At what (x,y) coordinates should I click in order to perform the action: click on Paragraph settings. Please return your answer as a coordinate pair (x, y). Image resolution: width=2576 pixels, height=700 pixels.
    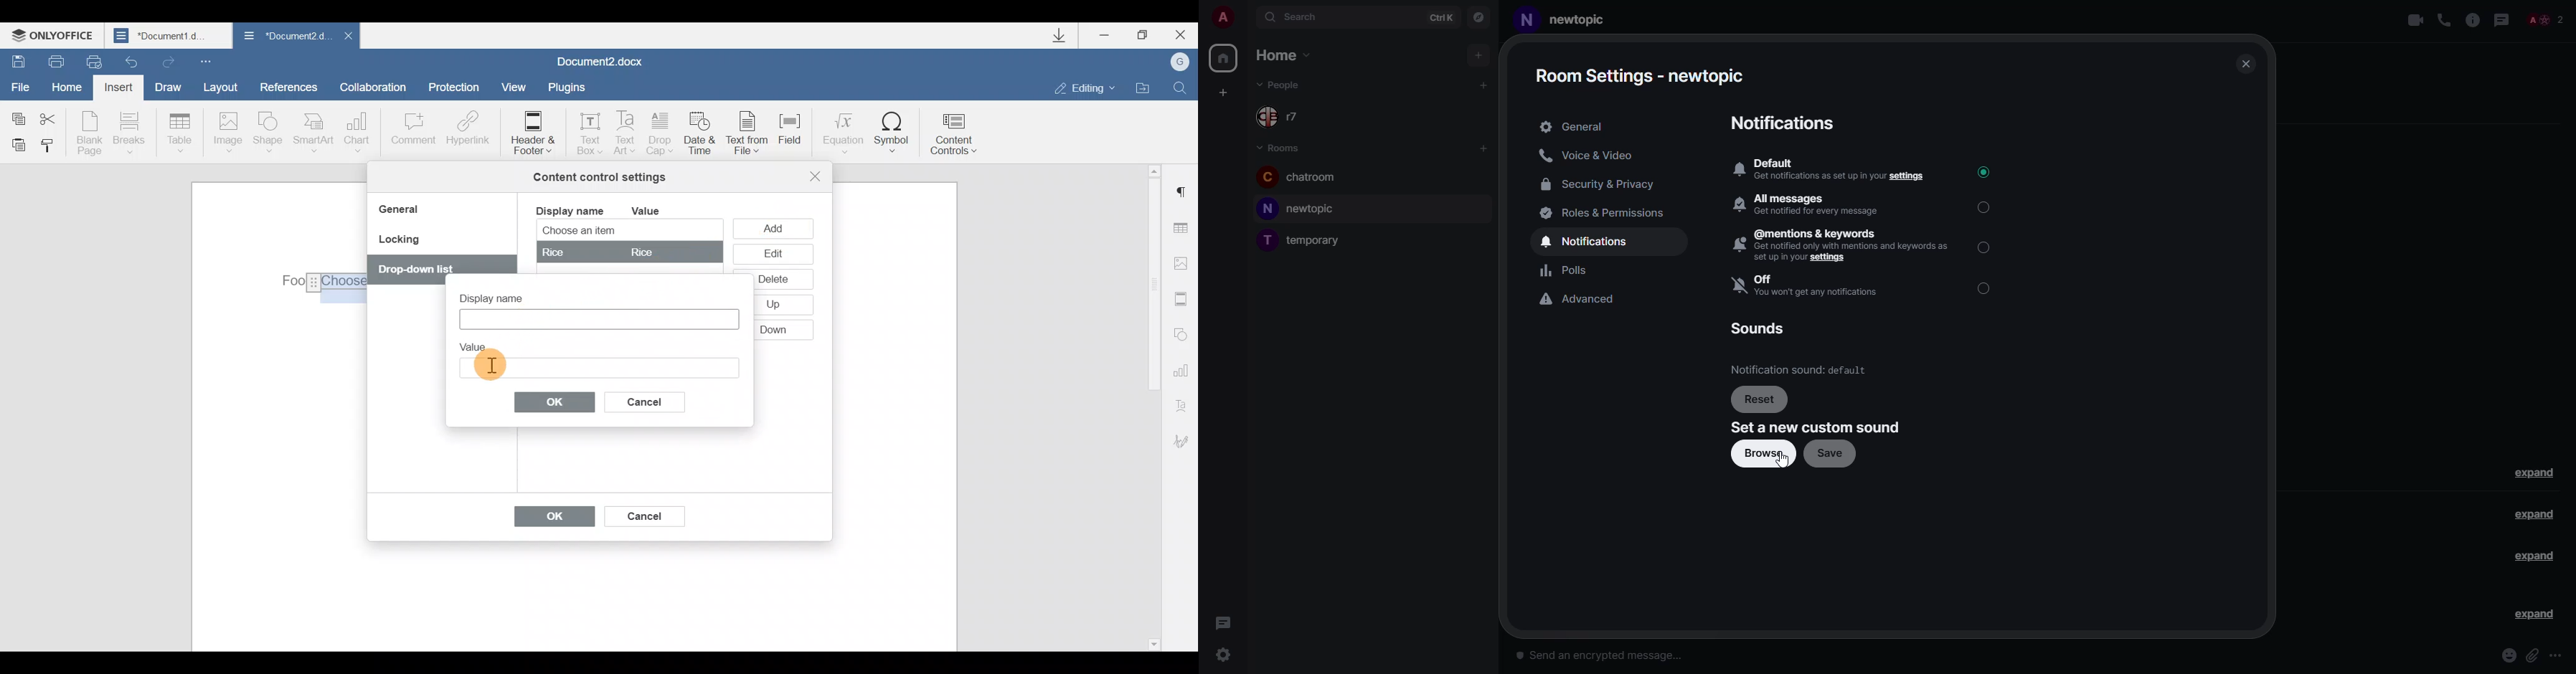
    Looking at the image, I should click on (1183, 192).